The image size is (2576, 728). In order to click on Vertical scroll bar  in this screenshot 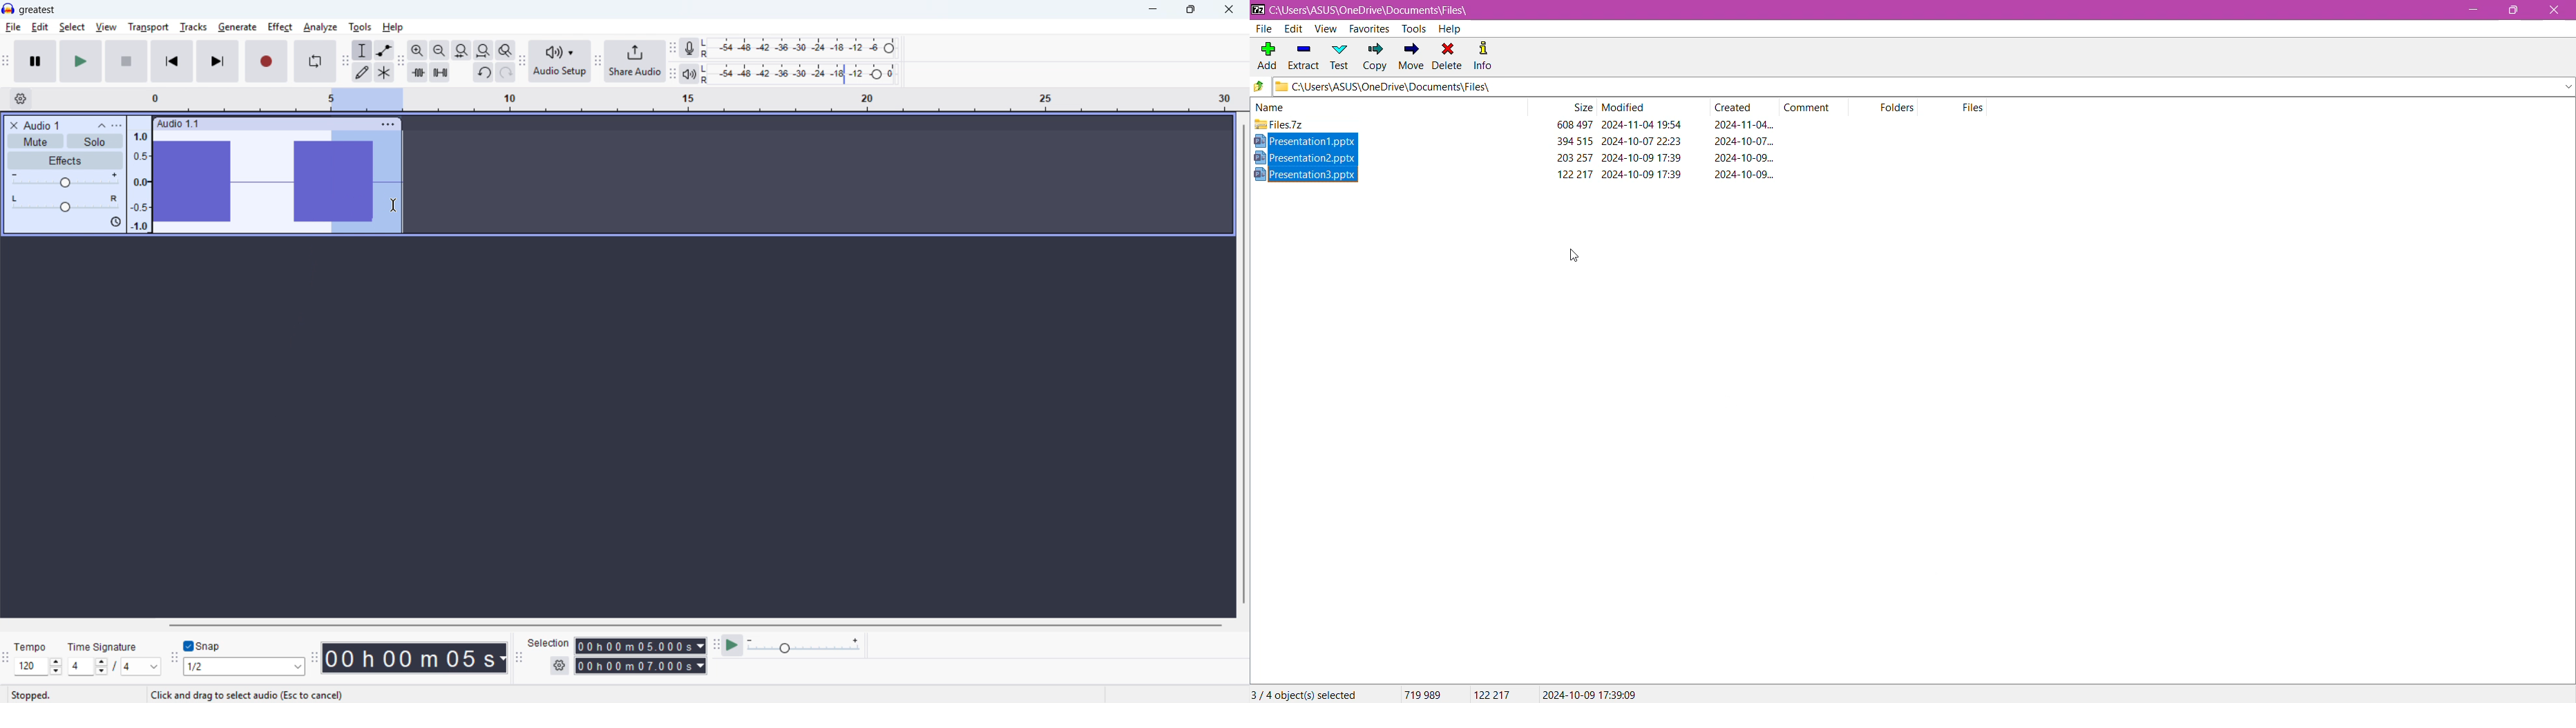, I will do `click(1244, 365)`.